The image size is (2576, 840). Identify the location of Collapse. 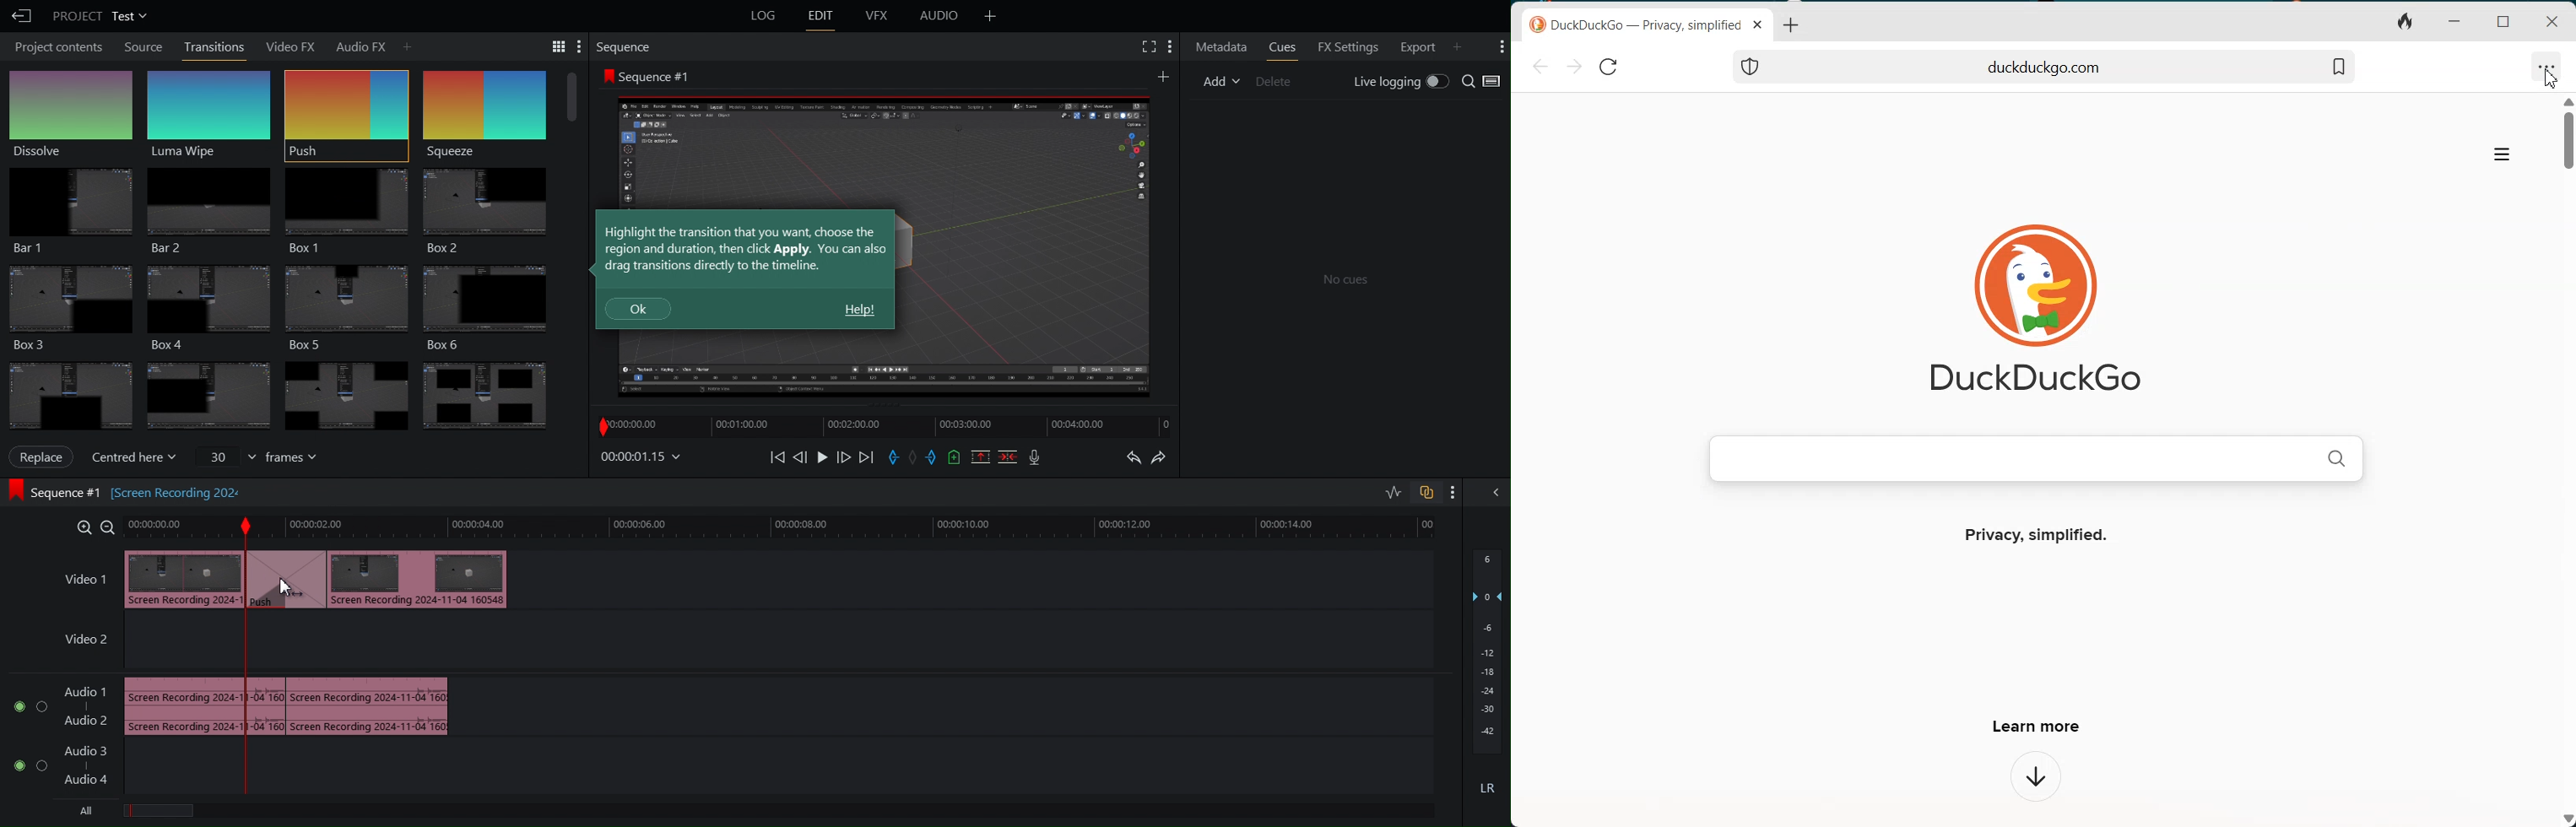
(1494, 492).